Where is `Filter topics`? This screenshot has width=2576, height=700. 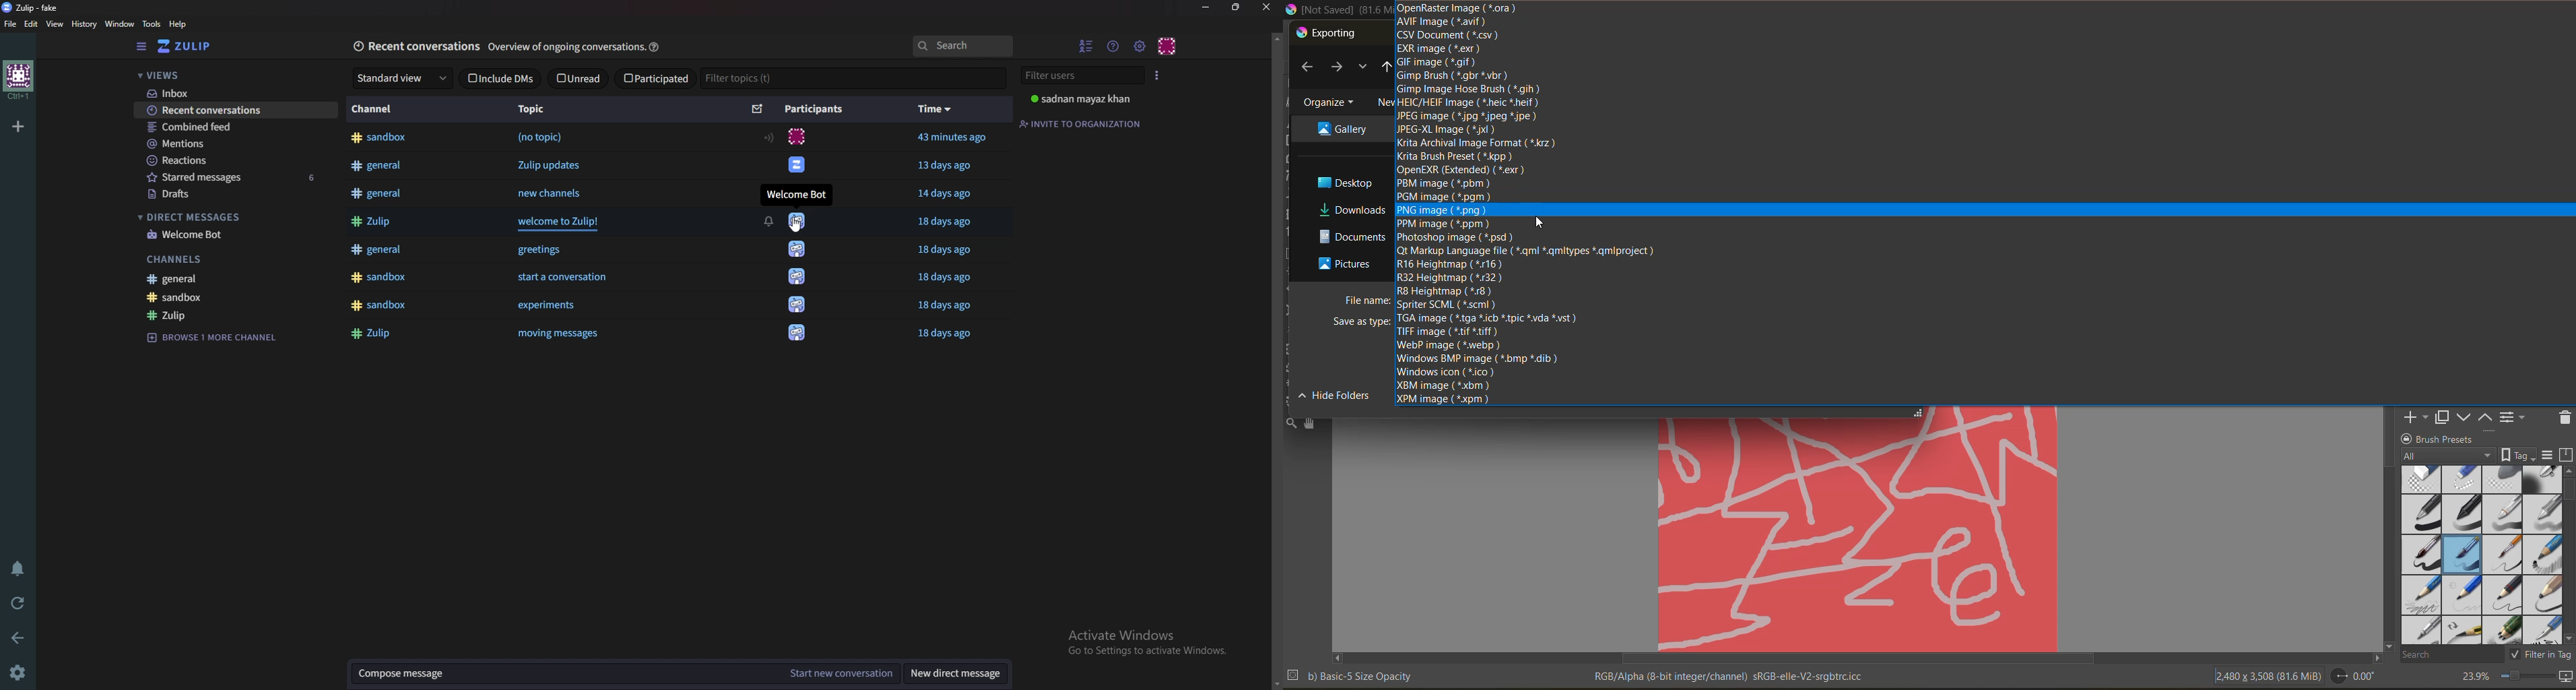
Filter topics is located at coordinates (739, 78).